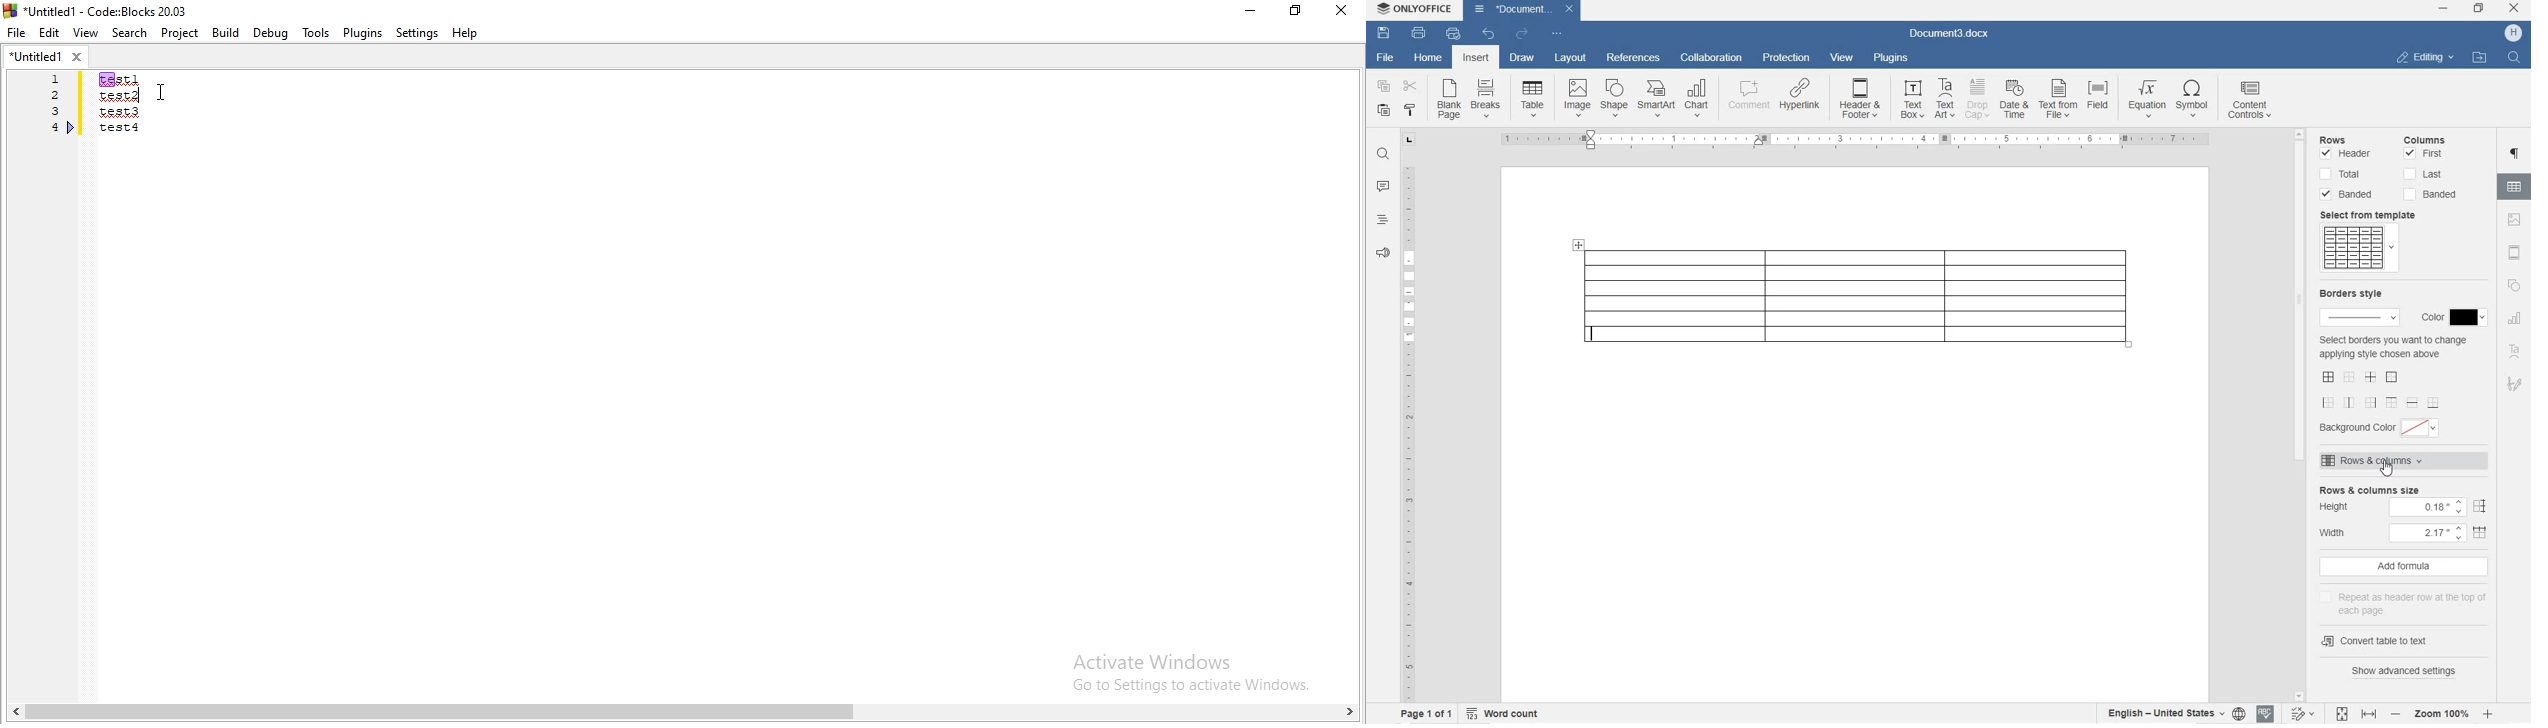 The height and width of the screenshot is (728, 2548). Describe the element at coordinates (1947, 36) in the screenshot. I see `Document3.docx` at that location.